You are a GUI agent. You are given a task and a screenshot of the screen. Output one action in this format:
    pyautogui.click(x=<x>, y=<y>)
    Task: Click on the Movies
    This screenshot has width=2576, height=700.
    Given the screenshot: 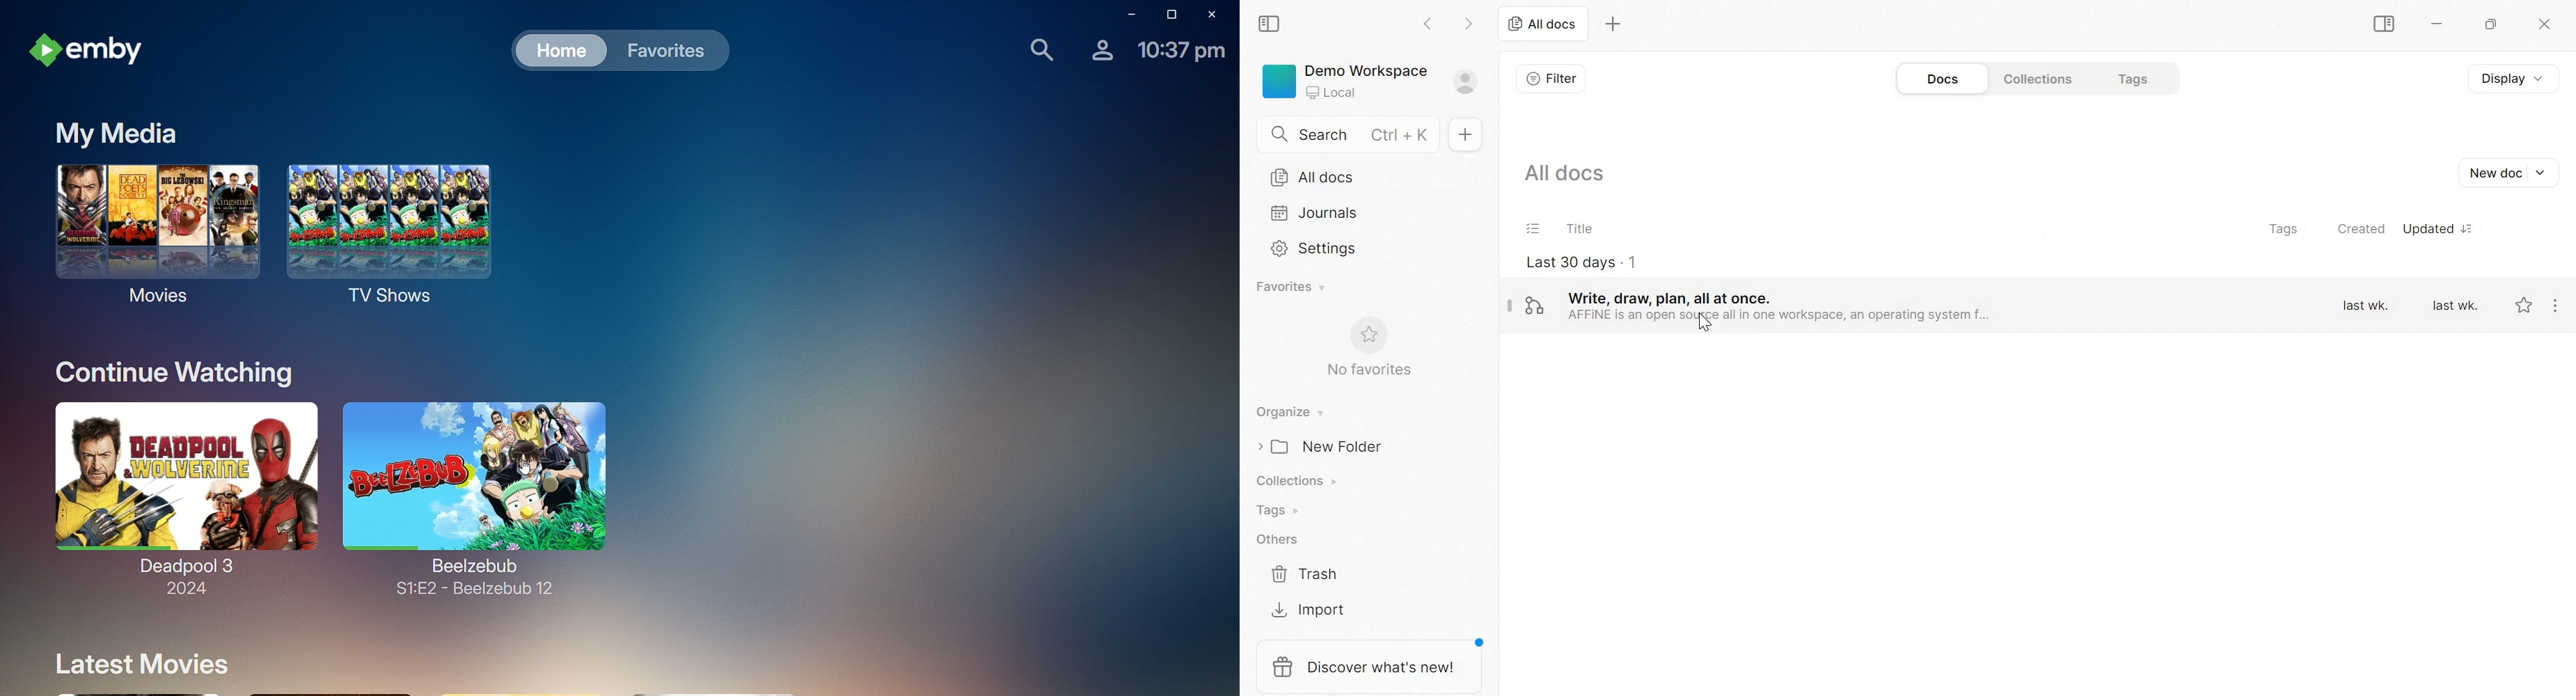 What is the action you would take?
    pyautogui.click(x=151, y=236)
    